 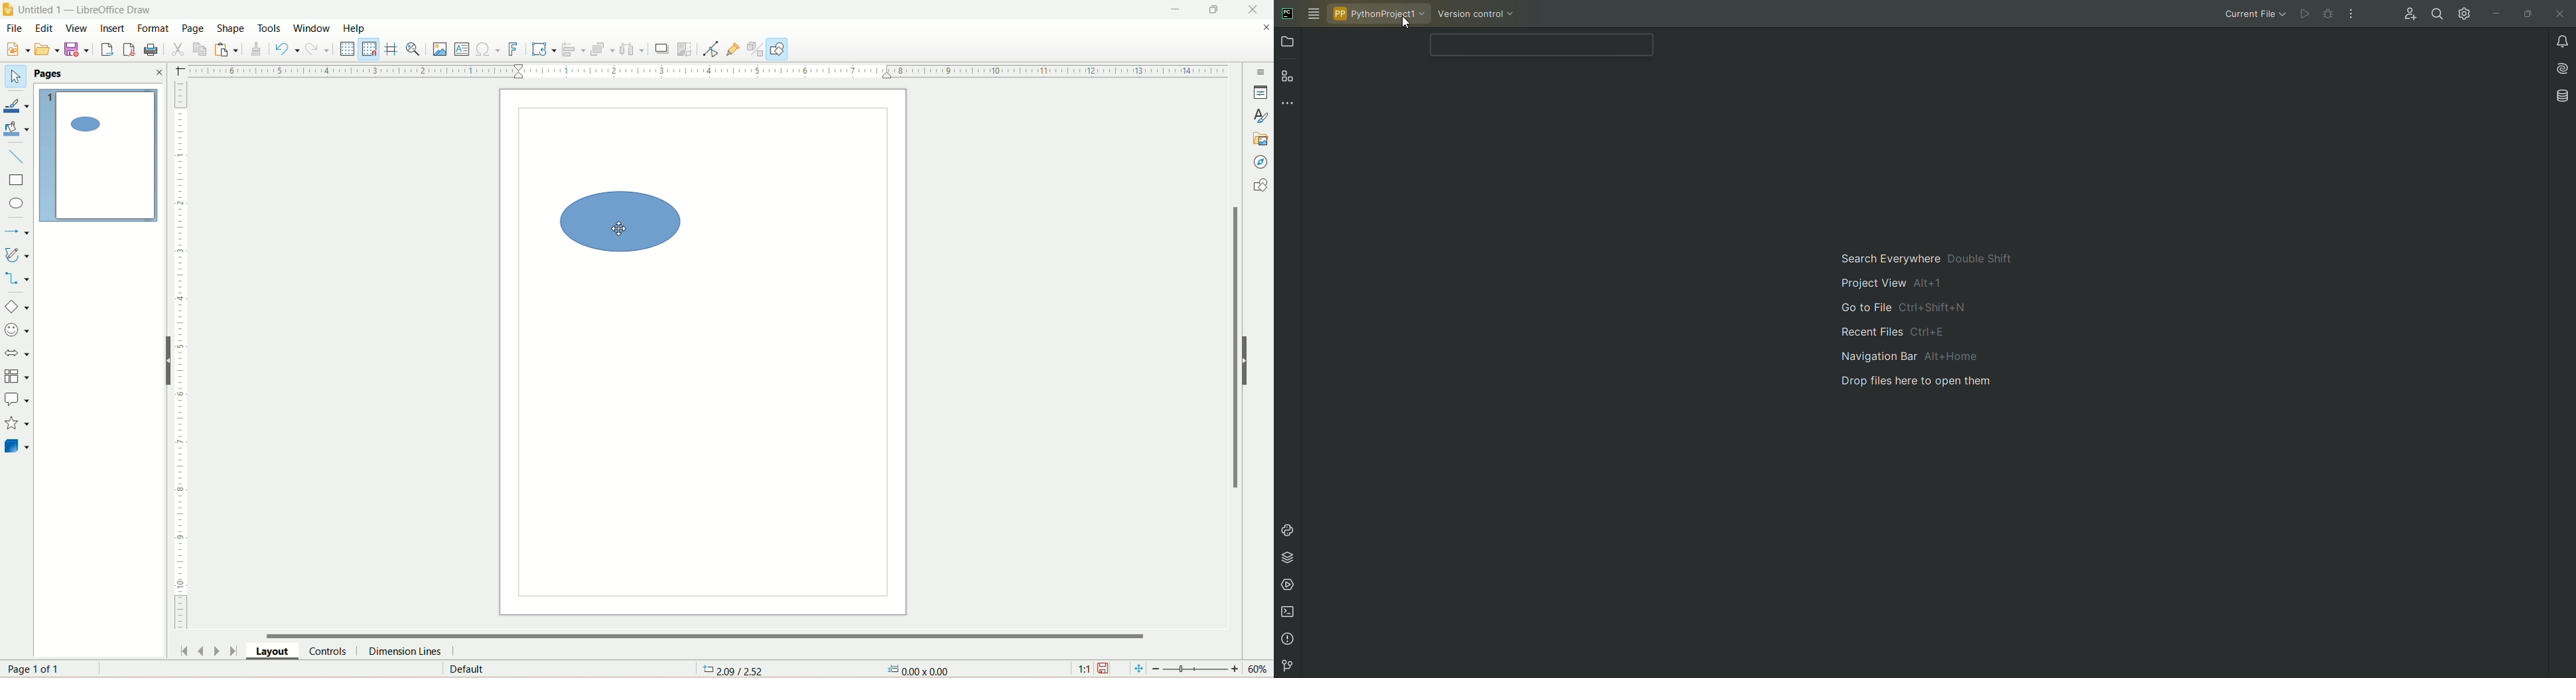 What do you see at coordinates (415, 650) in the screenshot?
I see `dimension lines` at bounding box center [415, 650].